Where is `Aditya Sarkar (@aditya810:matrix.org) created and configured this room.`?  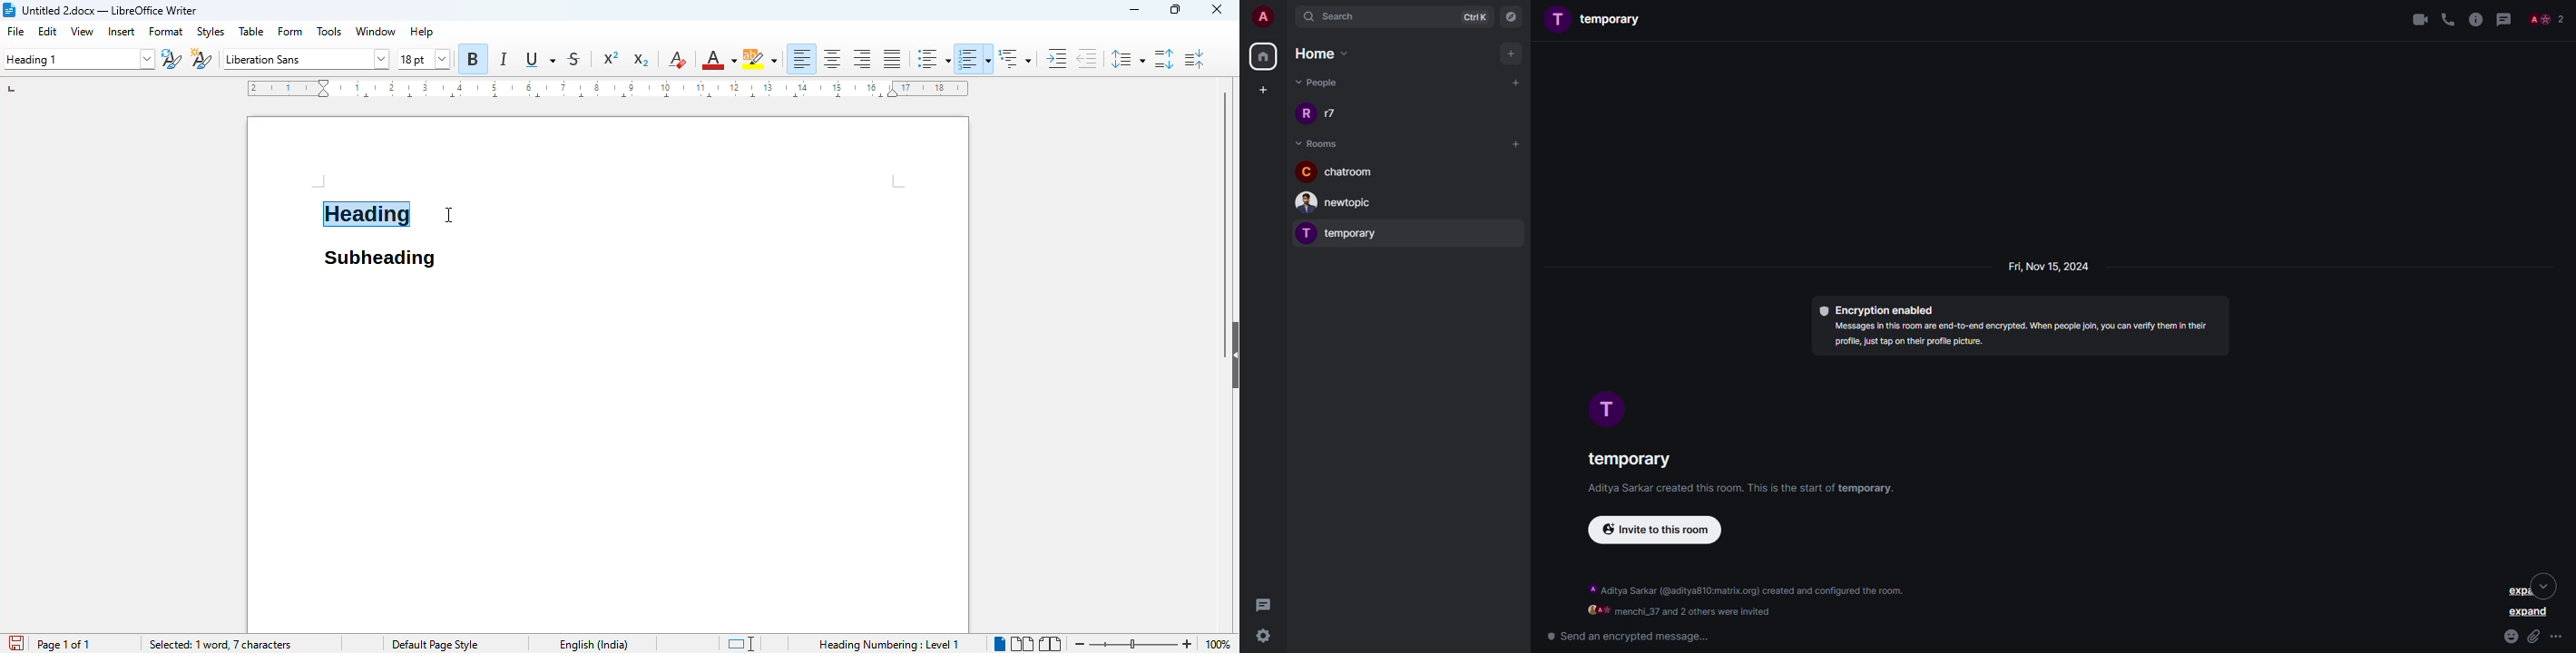
Aditya Sarkar (@aditya810:matrix.org) created and configured this room. is located at coordinates (1749, 590).